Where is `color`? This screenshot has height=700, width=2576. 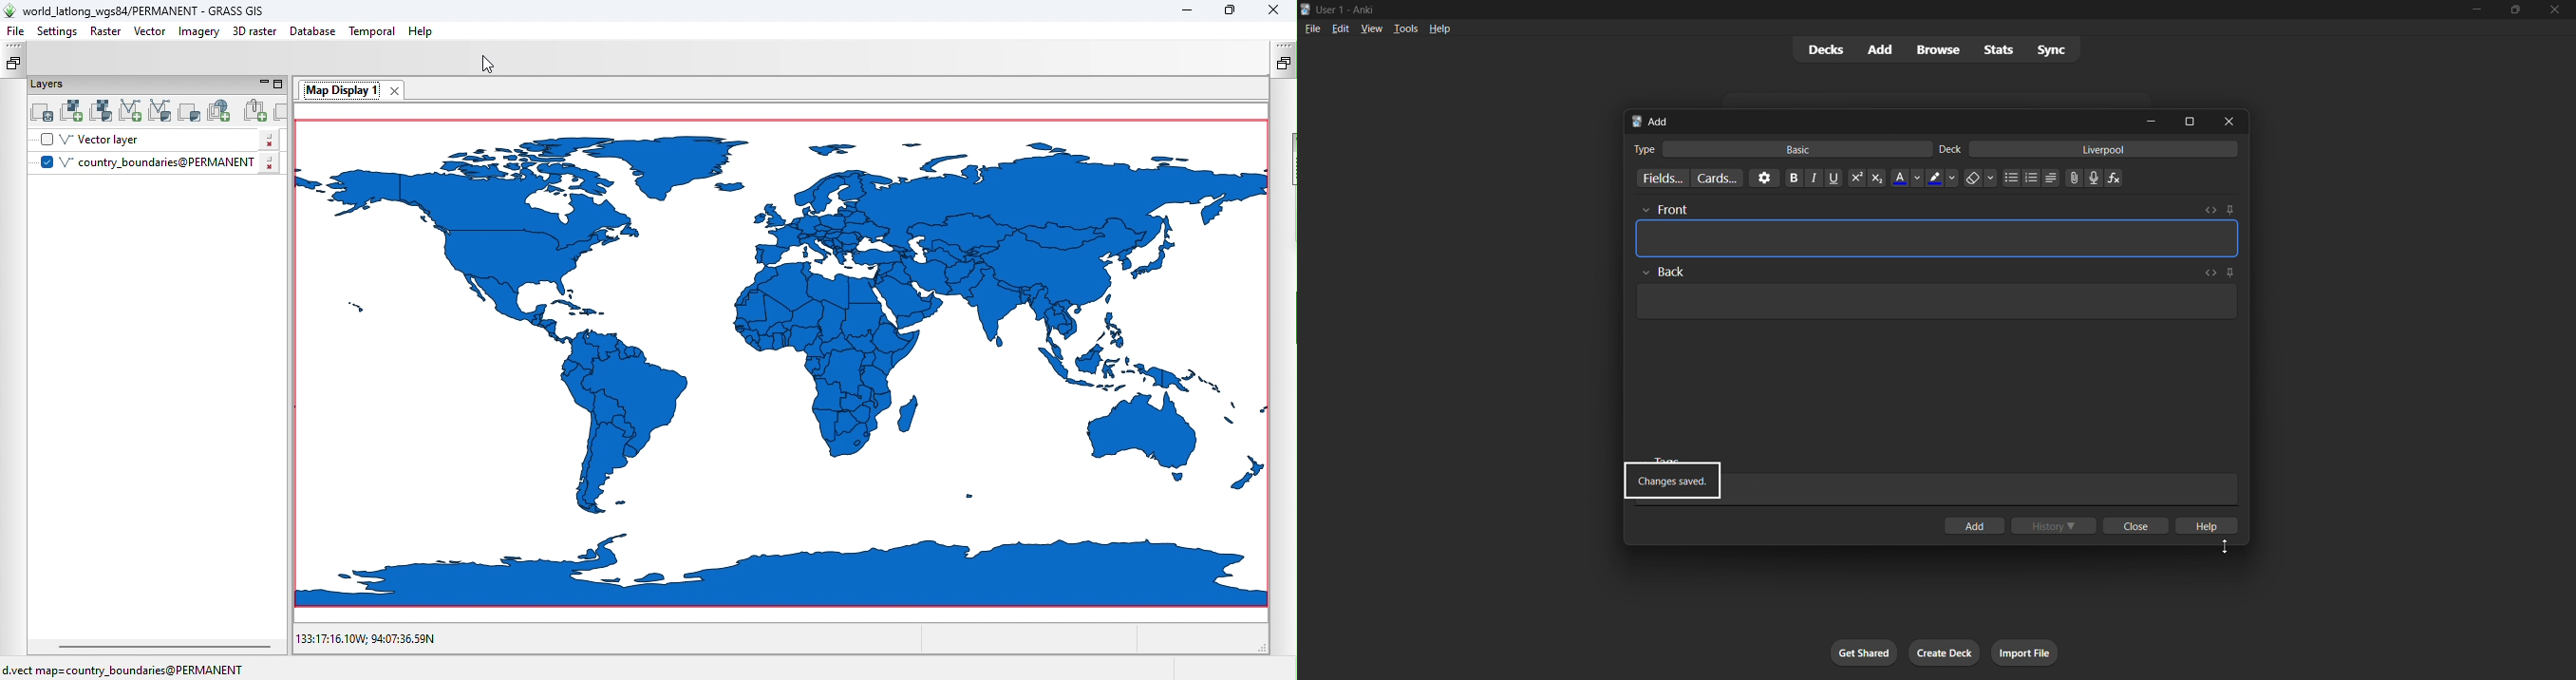 color is located at coordinates (1940, 179).